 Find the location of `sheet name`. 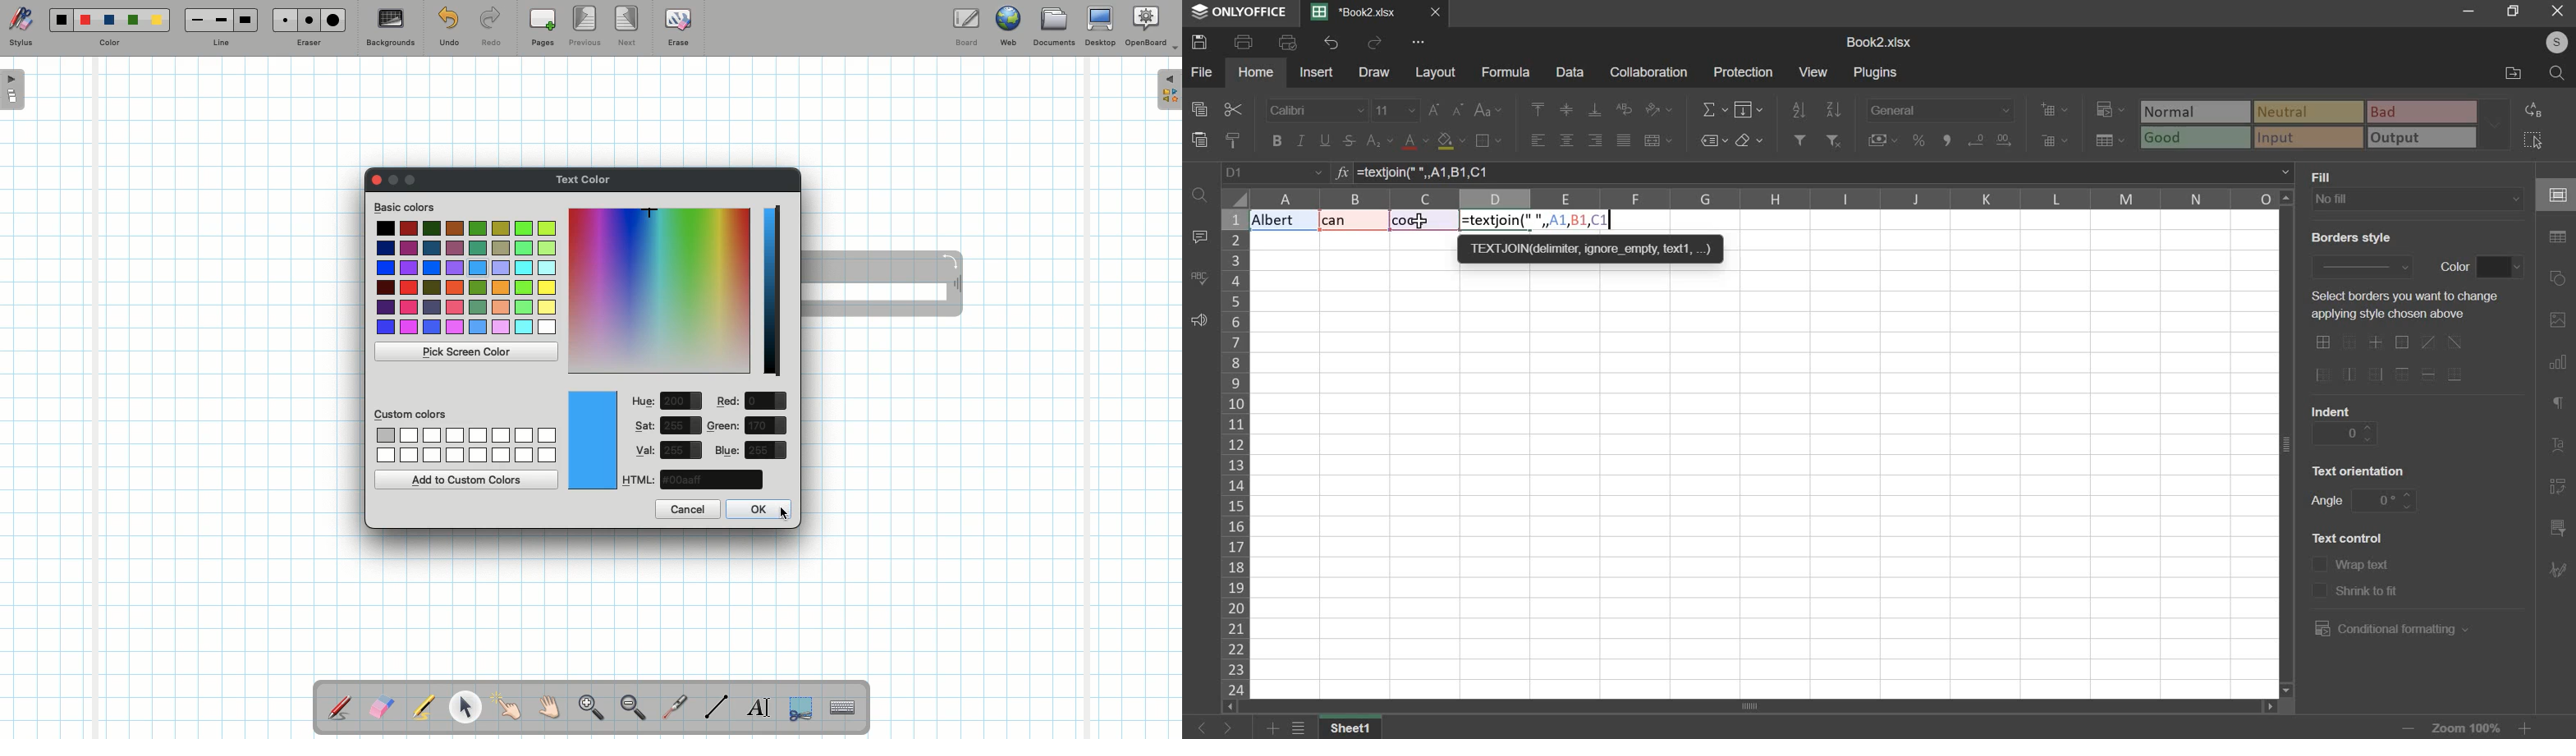

sheet name is located at coordinates (1355, 729).